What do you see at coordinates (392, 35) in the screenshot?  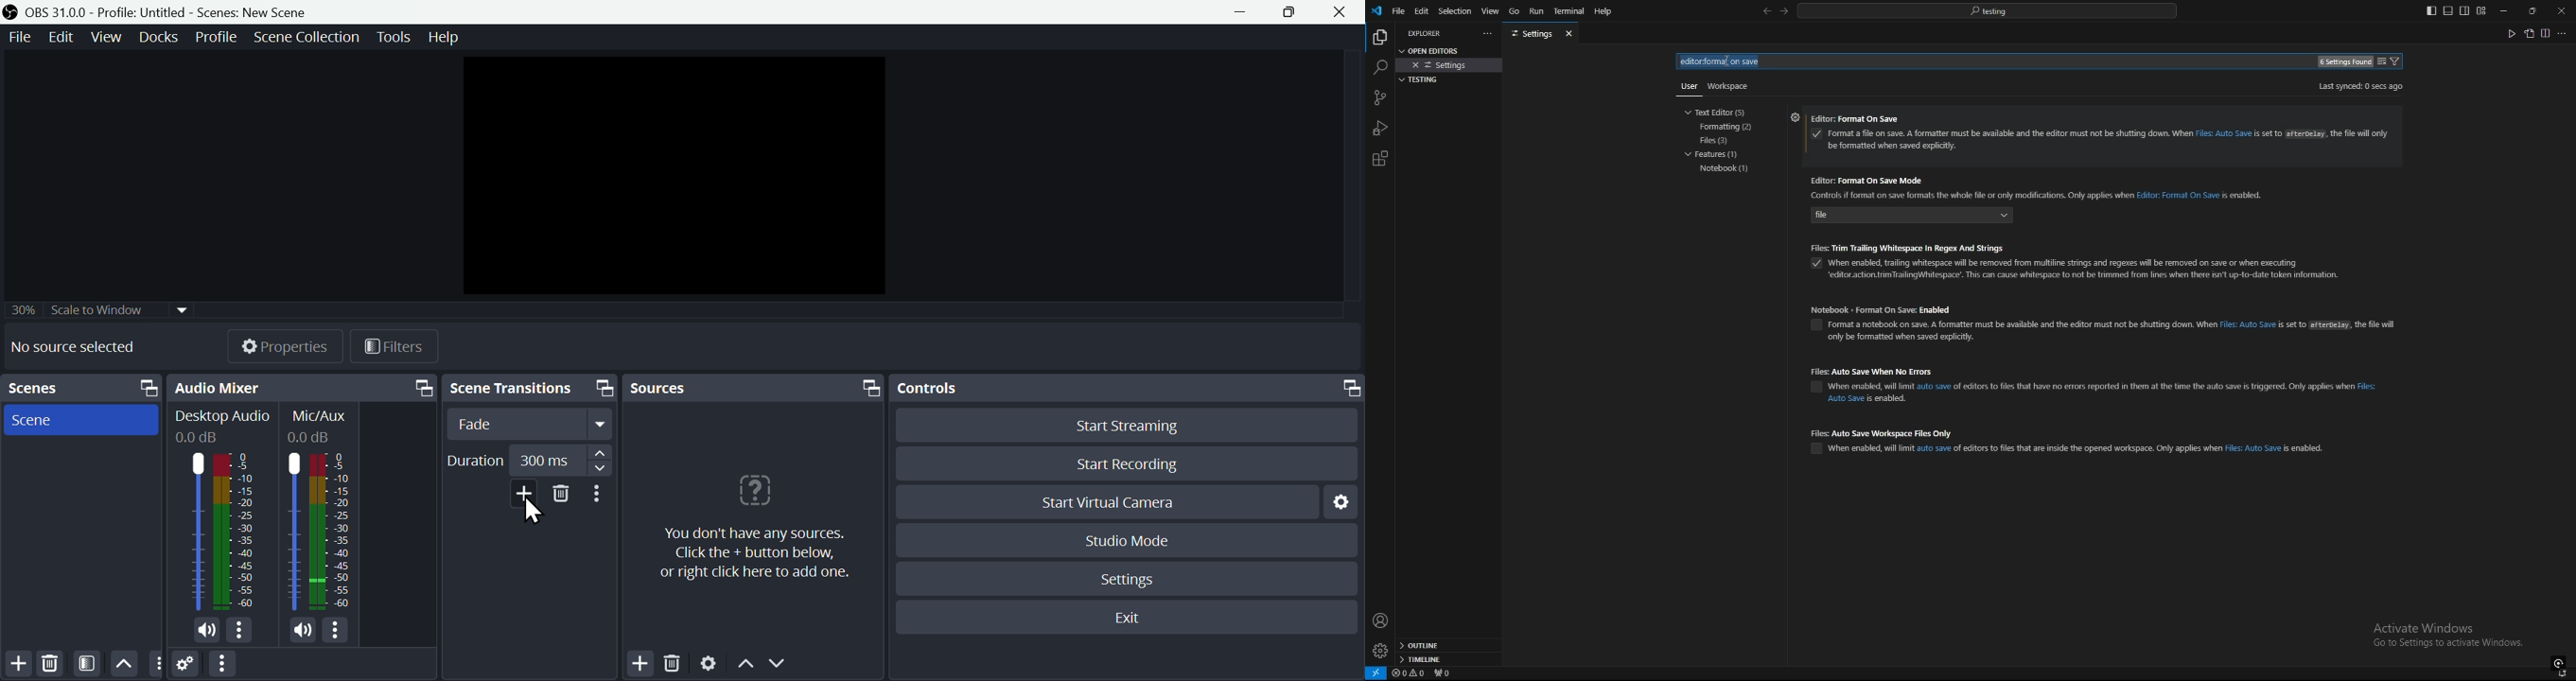 I see `` at bounding box center [392, 35].